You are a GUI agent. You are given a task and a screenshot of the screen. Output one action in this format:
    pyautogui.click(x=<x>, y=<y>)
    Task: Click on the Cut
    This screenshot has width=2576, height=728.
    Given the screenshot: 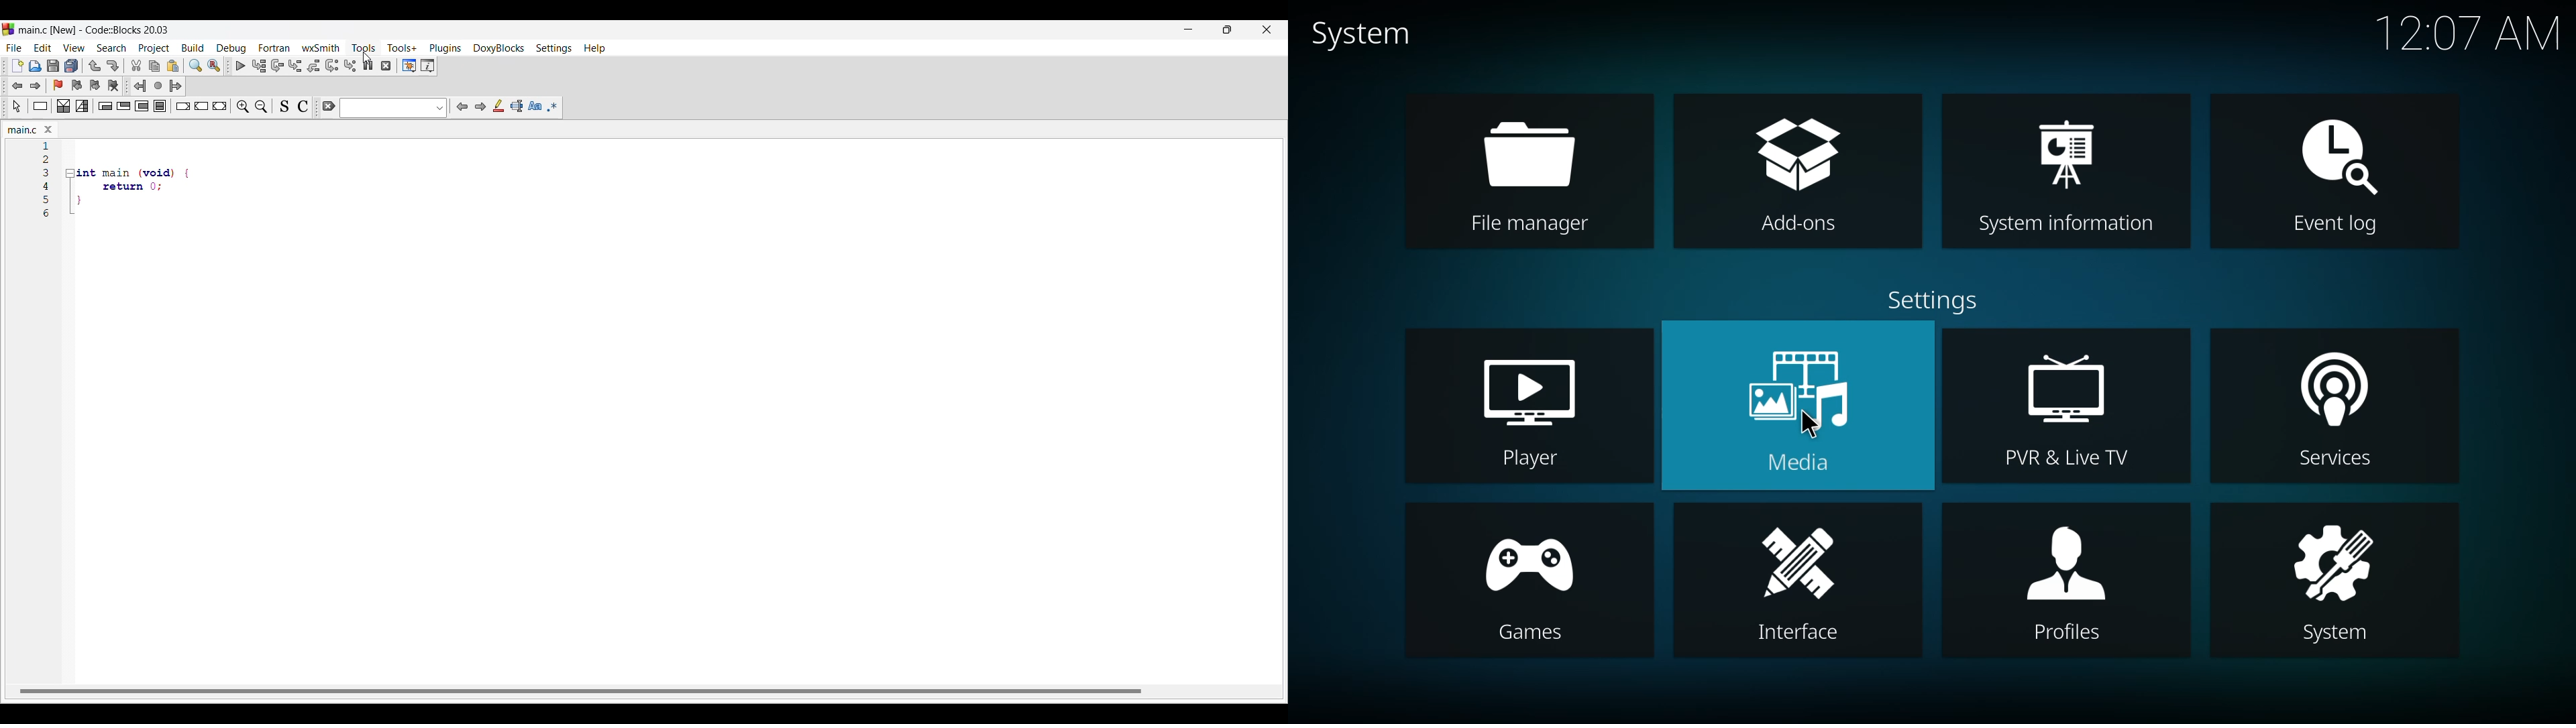 What is the action you would take?
    pyautogui.click(x=136, y=66)
    